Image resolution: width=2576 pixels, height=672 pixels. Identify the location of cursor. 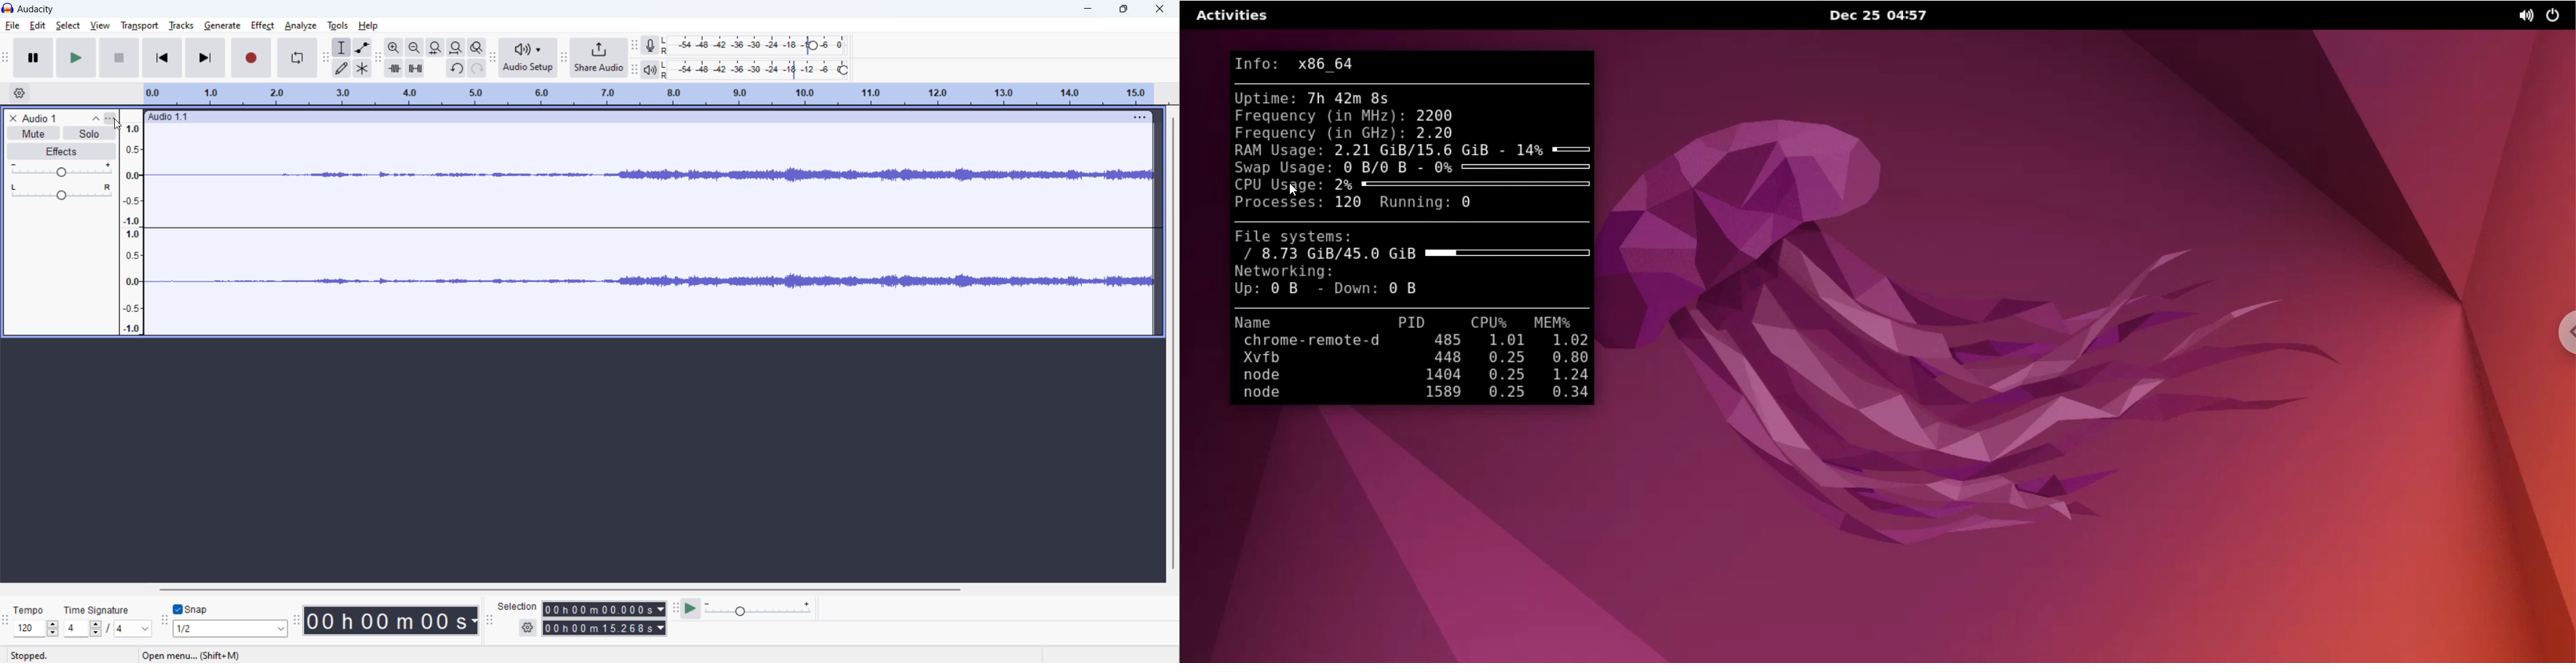
(119, 124).